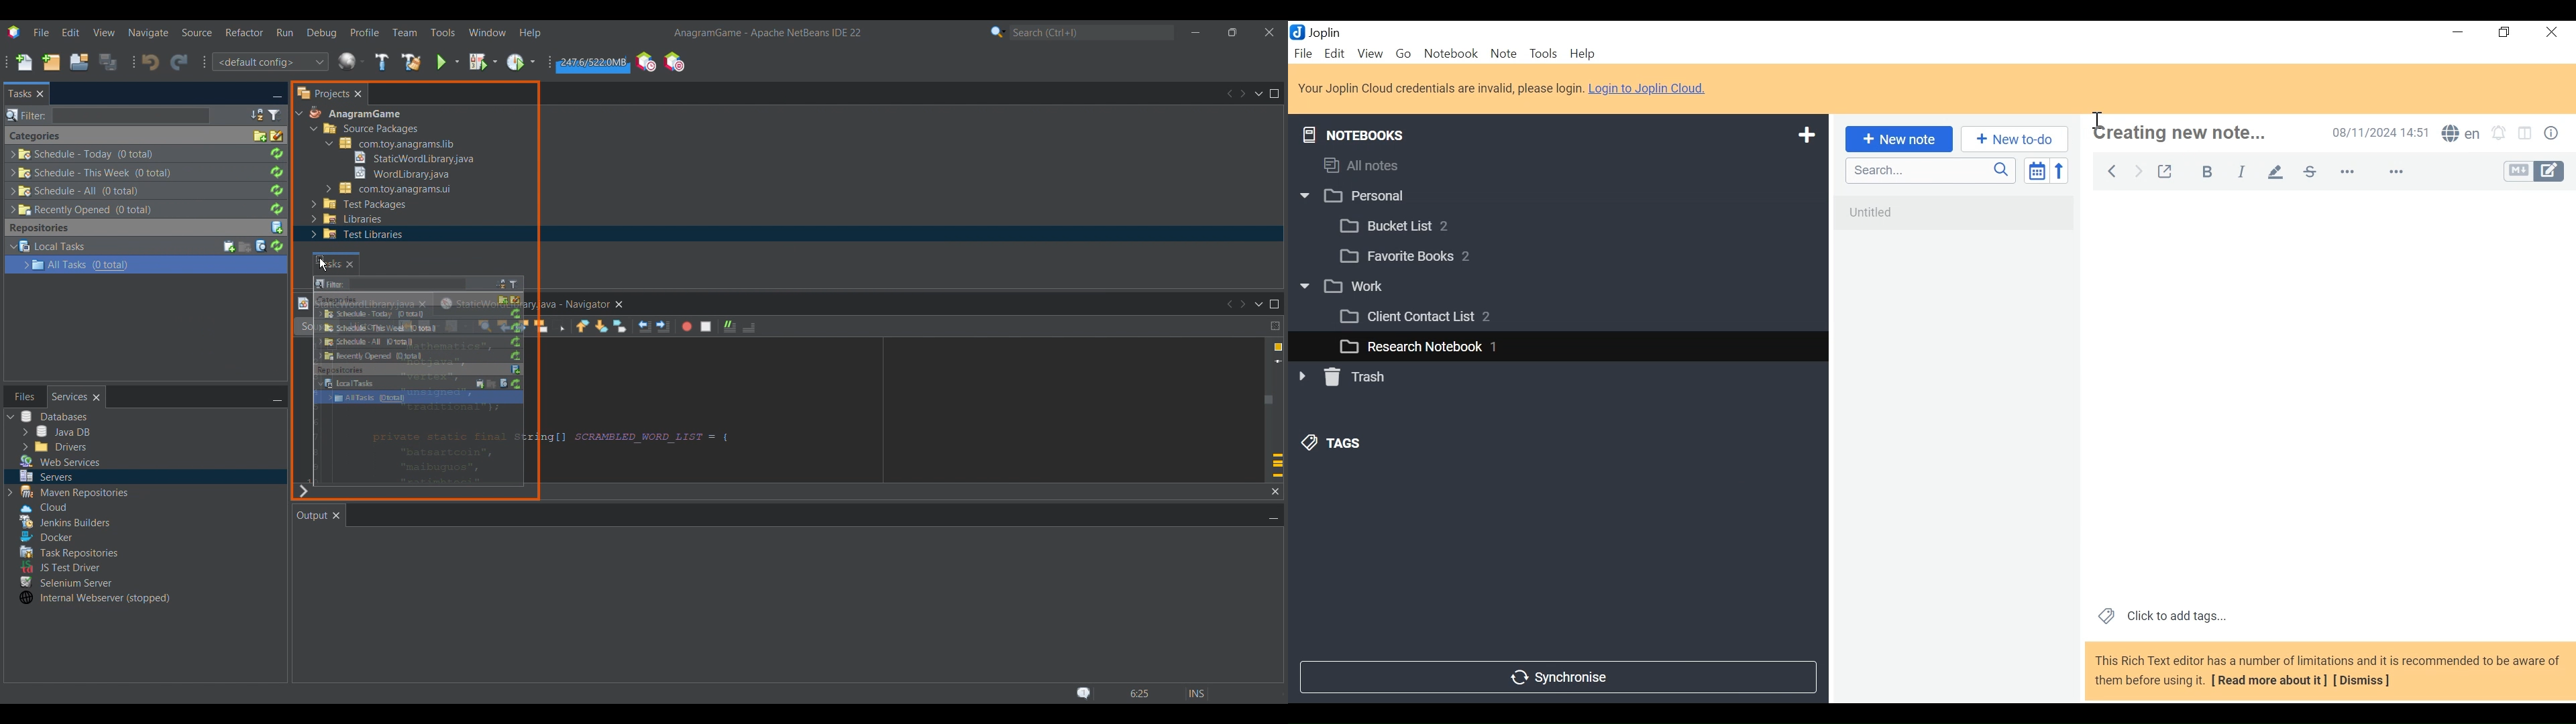 The height and width of the screenshot is (728, 2576). What do you see at coordinates (998, 32) in the screenshot?
I see `Search category selection` at bounding box center [998, 32].